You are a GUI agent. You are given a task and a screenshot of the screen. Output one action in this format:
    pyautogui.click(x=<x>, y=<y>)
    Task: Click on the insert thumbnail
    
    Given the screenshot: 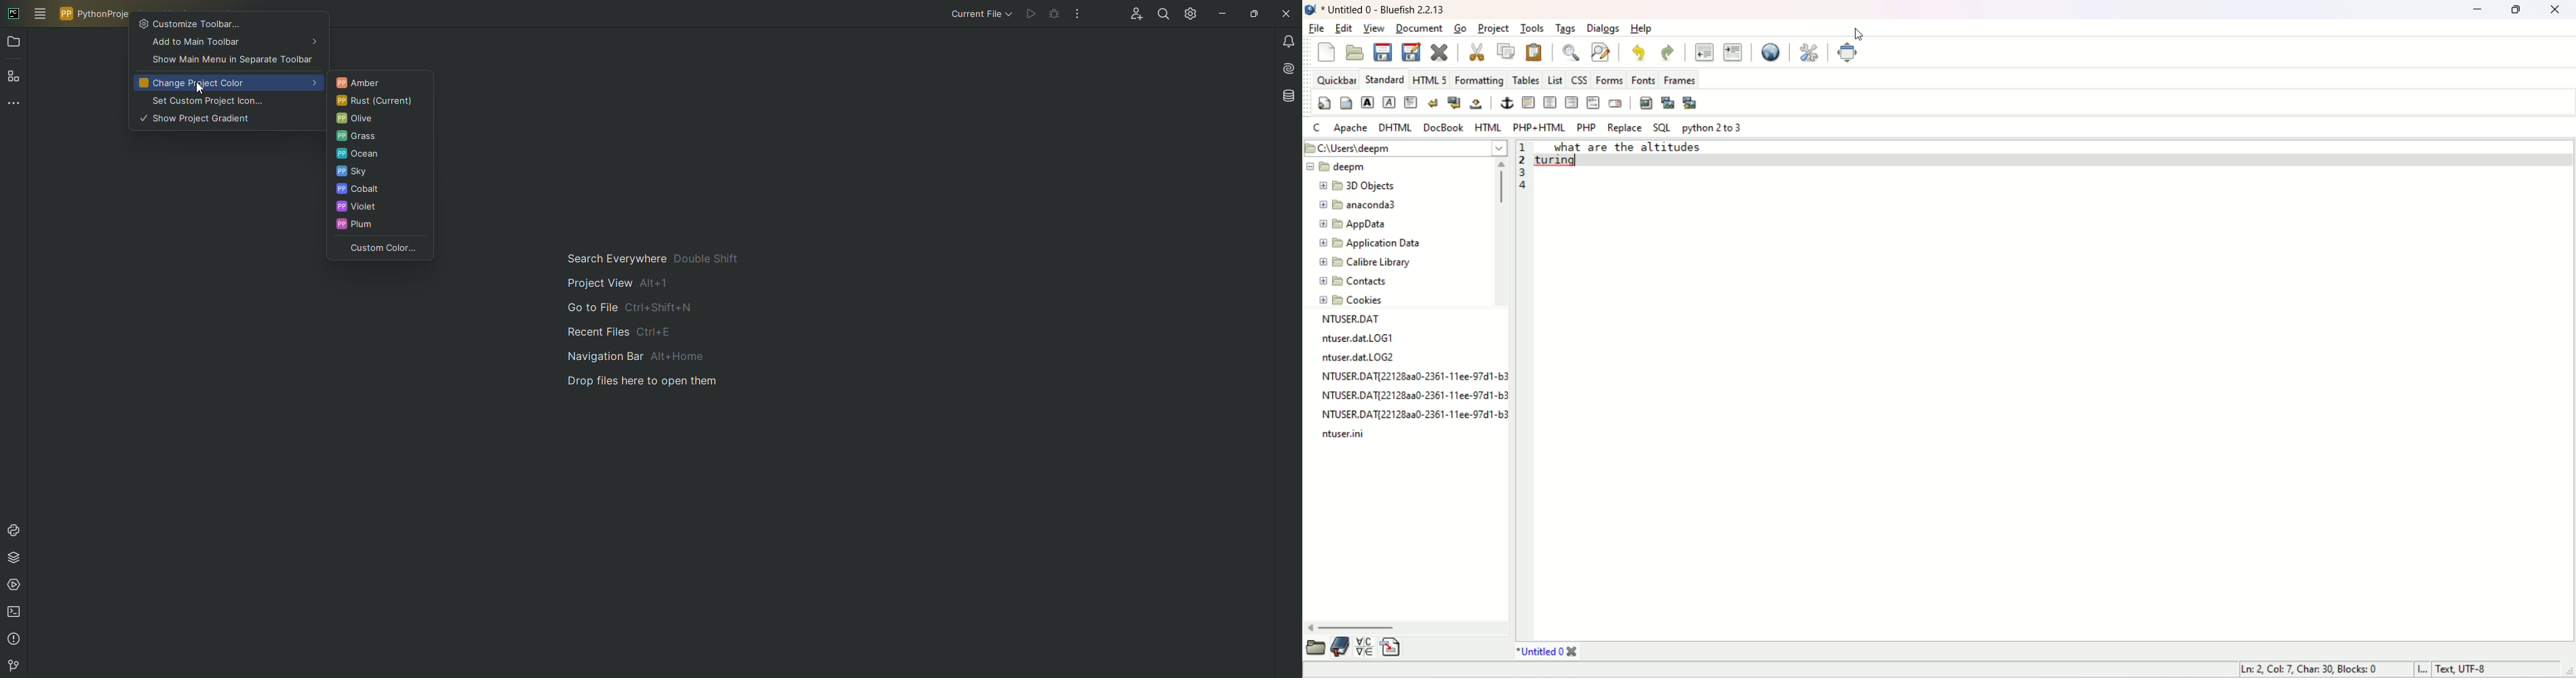 What is the action you would take?
    pyautogui.click(x=1669, y=103)
    